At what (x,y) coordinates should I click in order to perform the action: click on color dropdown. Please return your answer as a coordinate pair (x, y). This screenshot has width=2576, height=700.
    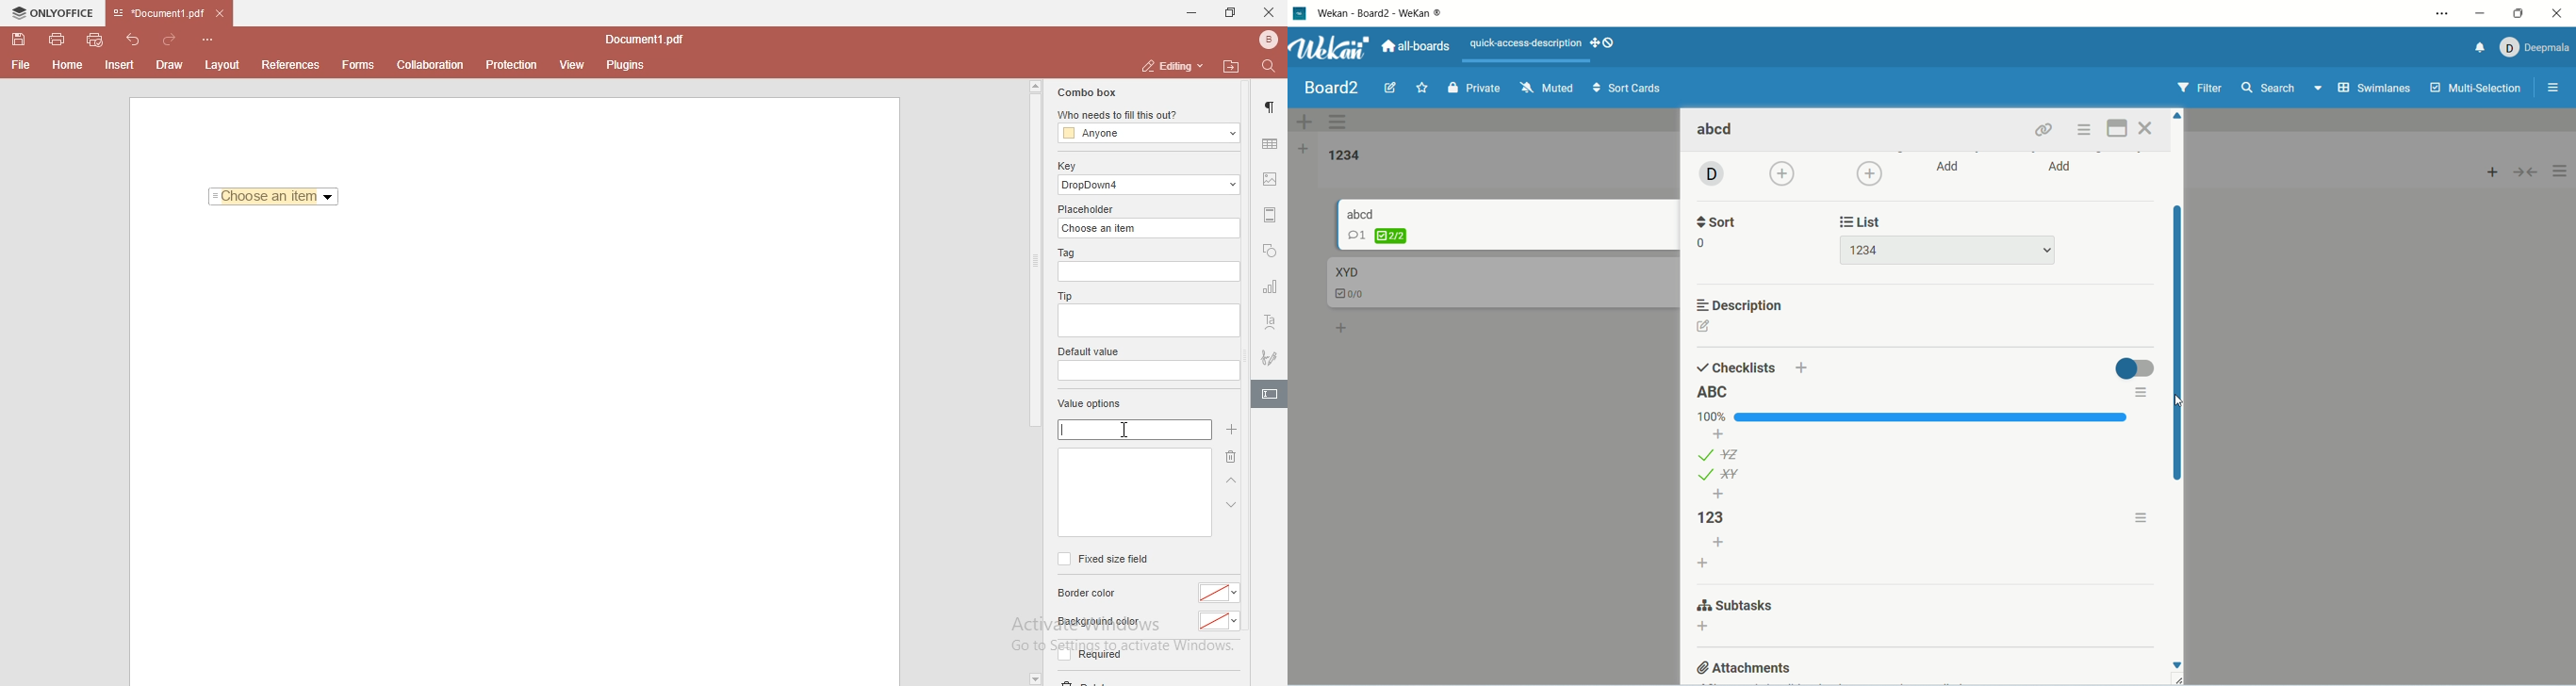
    Looking at the image, I should click on (1220, 622).